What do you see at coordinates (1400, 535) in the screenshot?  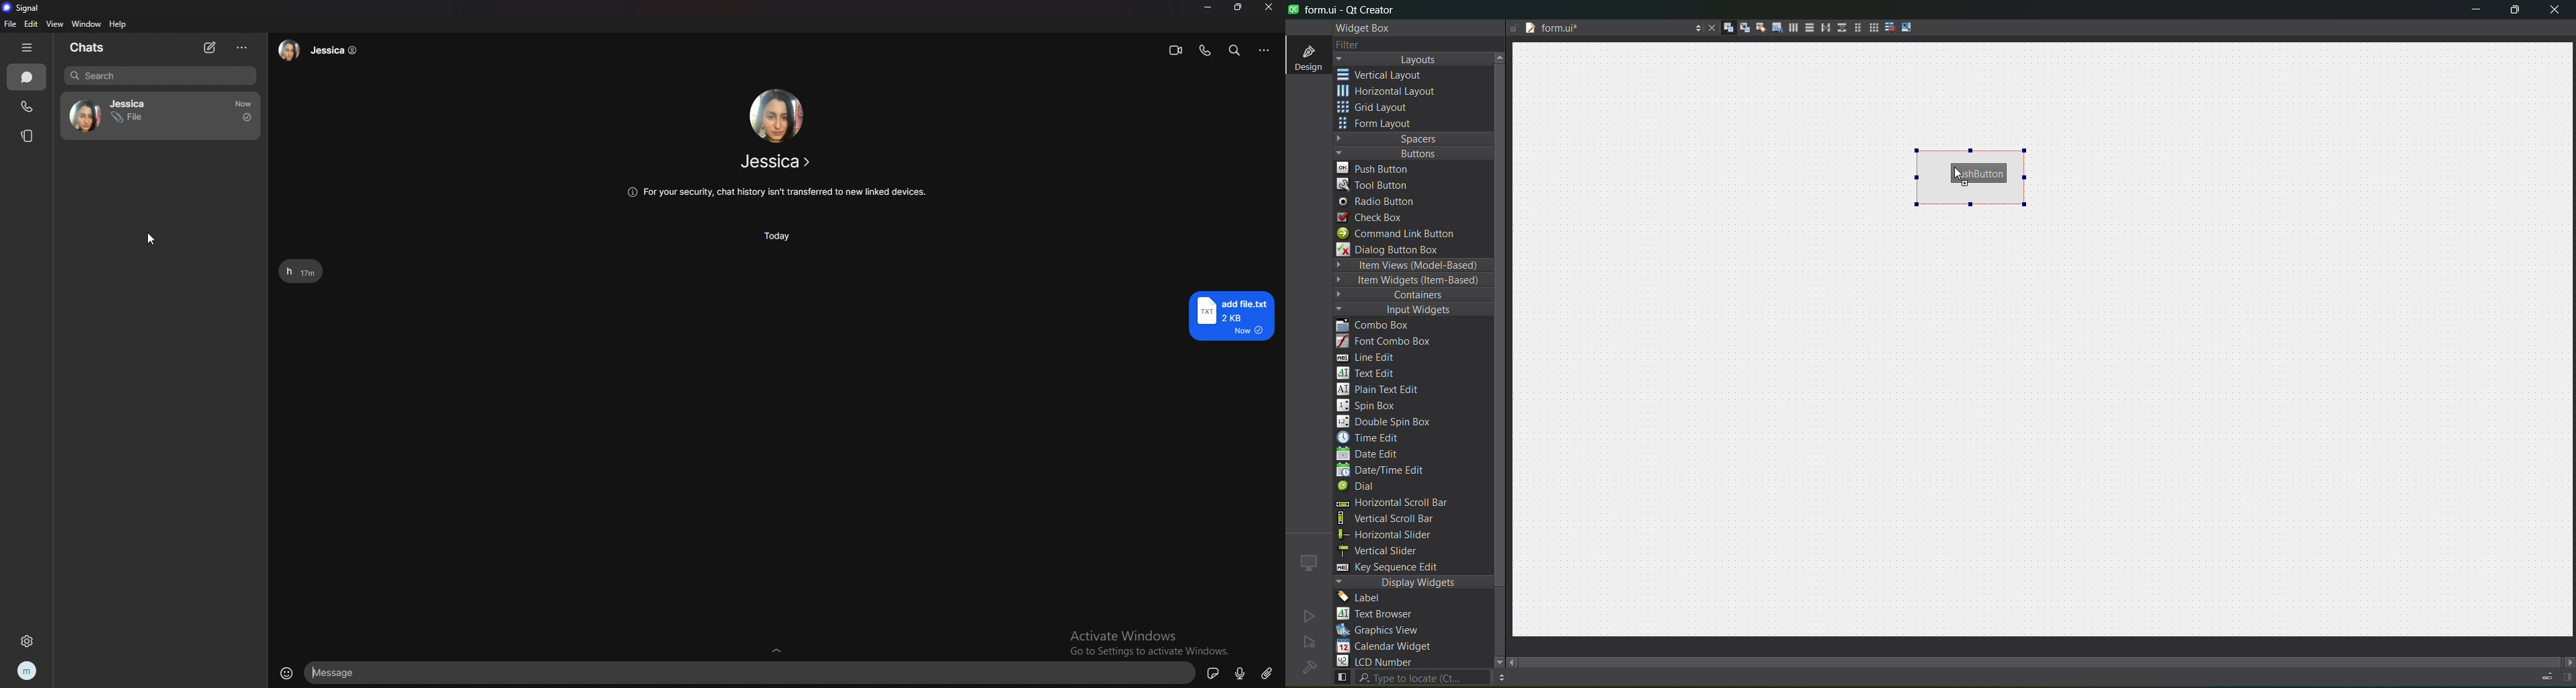 I see `horizontal slider` at bounding box center [1400, 535].